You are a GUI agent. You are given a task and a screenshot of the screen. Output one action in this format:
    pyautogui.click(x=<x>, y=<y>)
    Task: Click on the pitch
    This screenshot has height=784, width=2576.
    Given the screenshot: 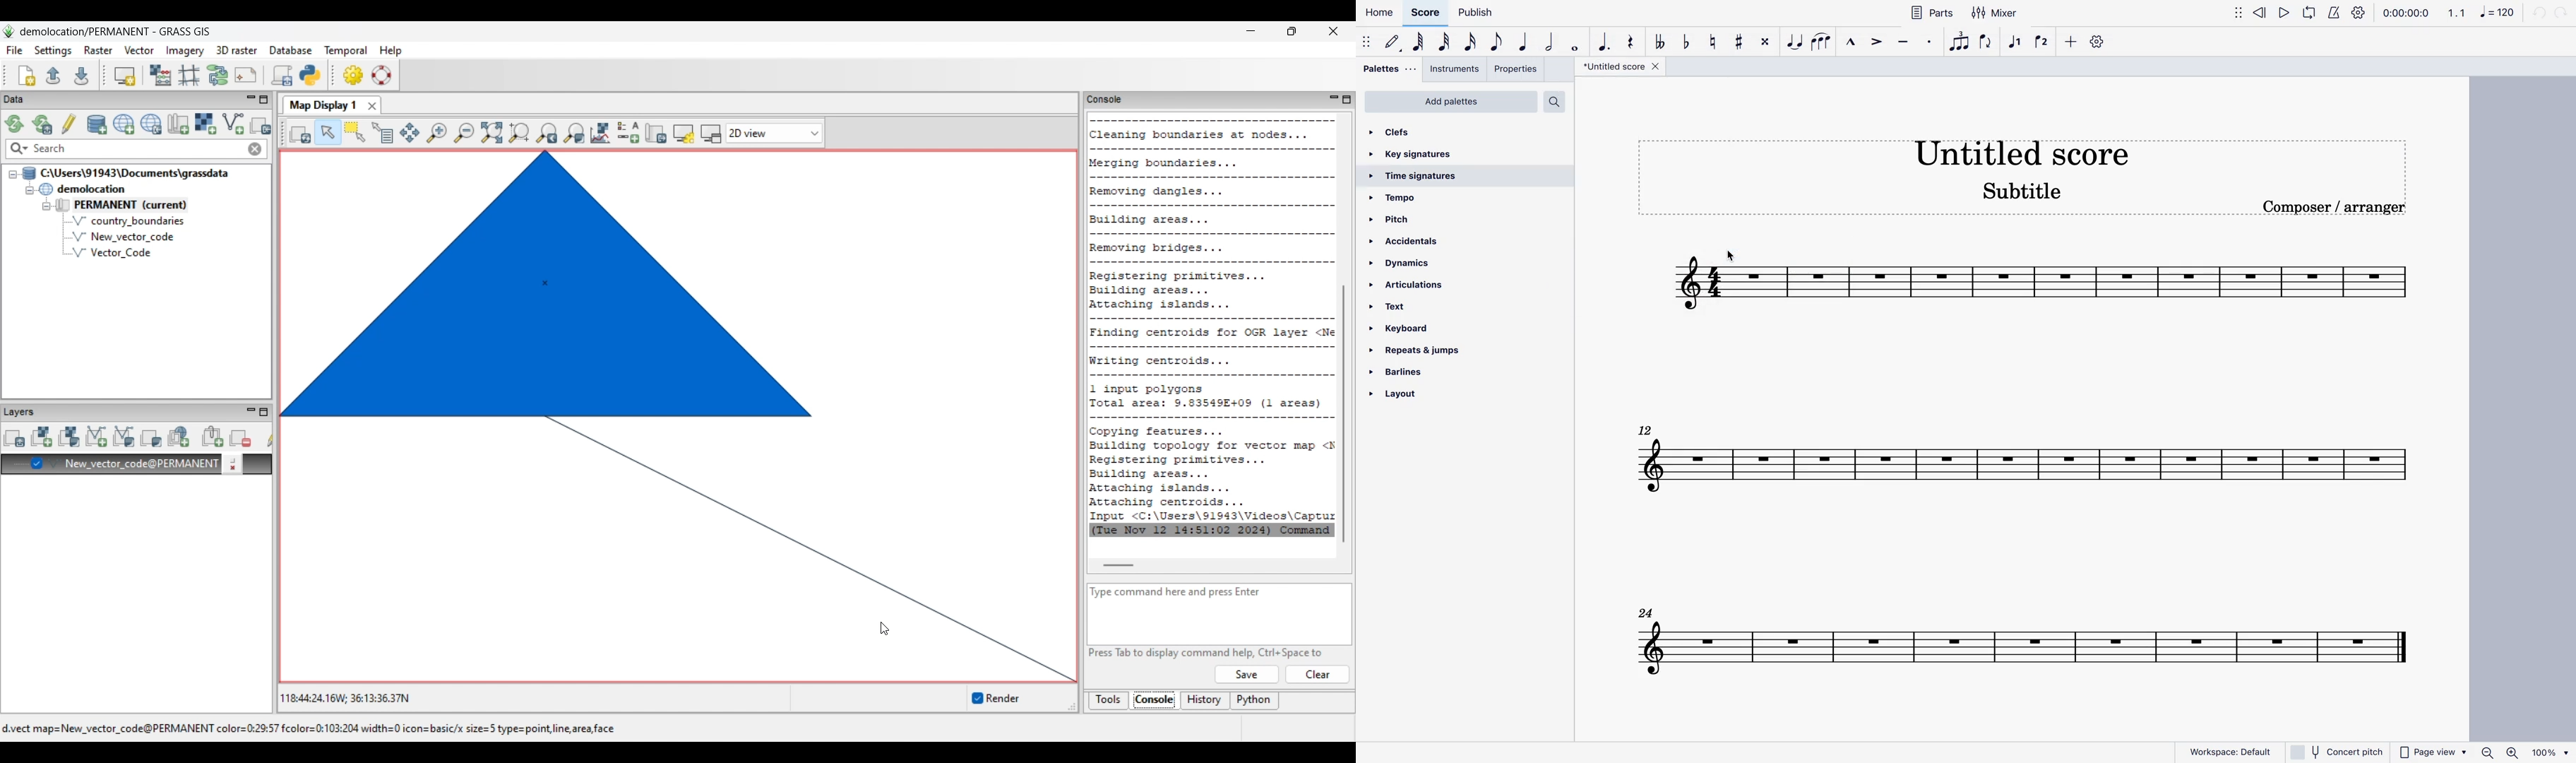 What is the action you would take?
    pyautogui.click(x=1400, y=220)
    